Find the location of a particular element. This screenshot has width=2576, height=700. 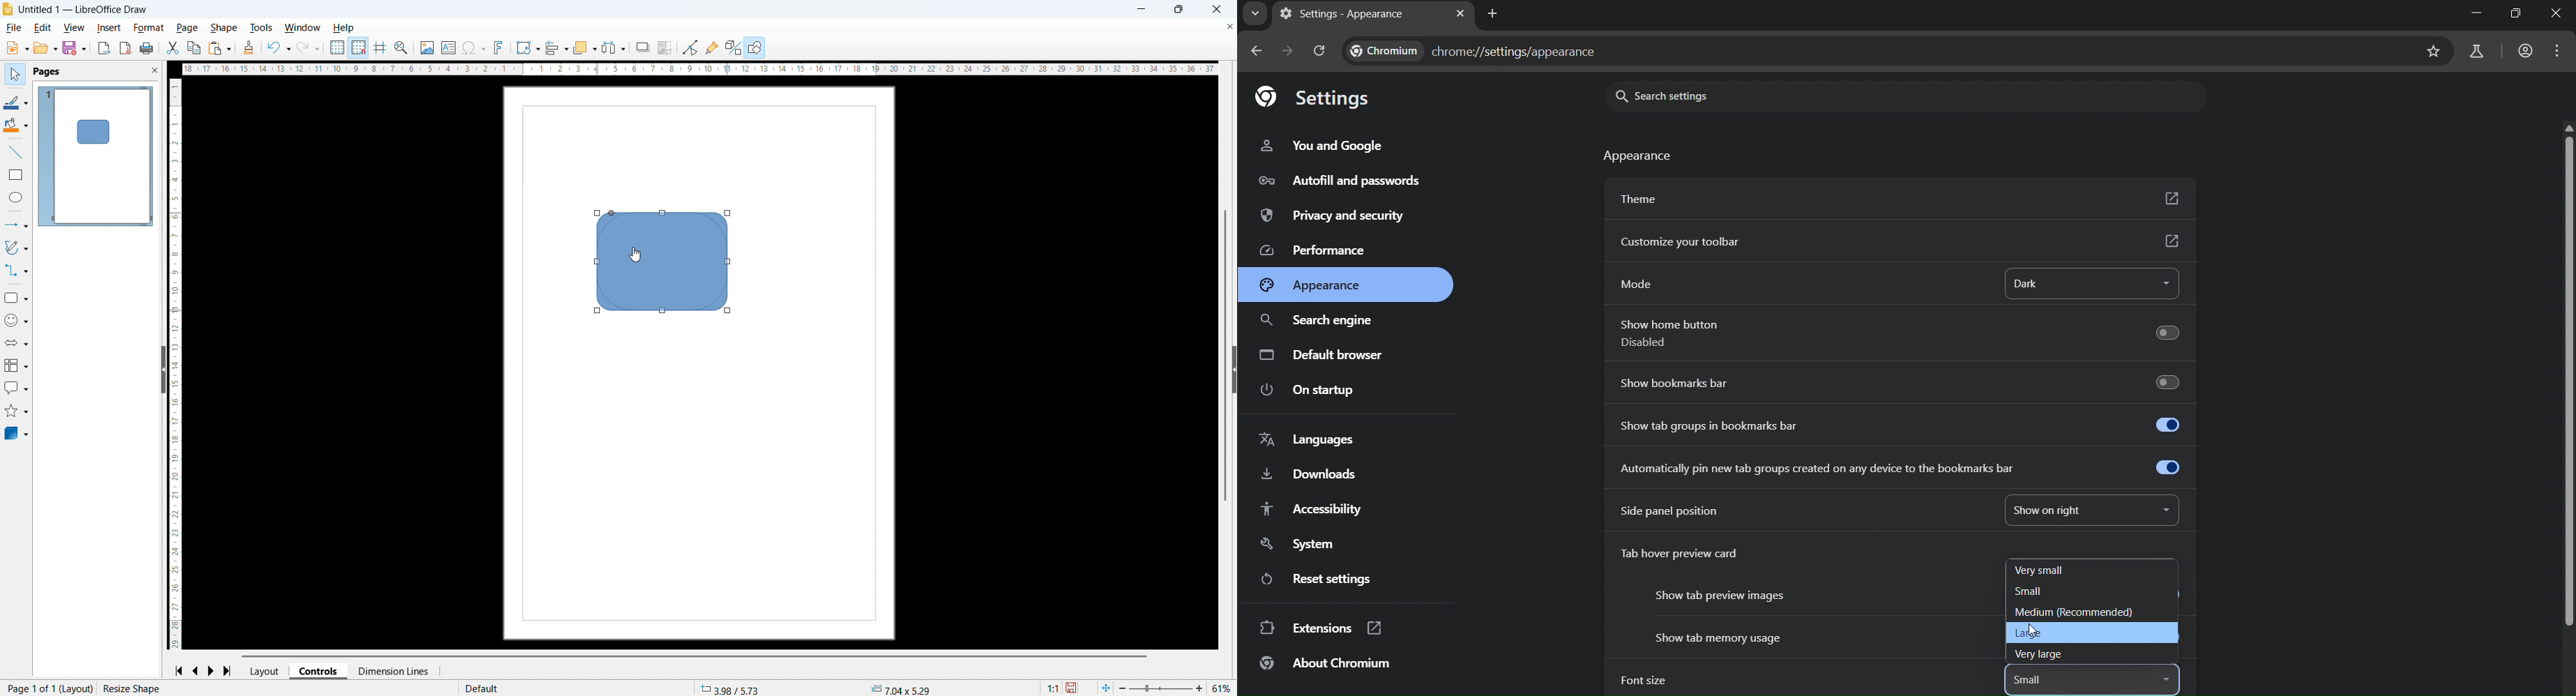

Snap to grid  is located at coordinates (358, 48).